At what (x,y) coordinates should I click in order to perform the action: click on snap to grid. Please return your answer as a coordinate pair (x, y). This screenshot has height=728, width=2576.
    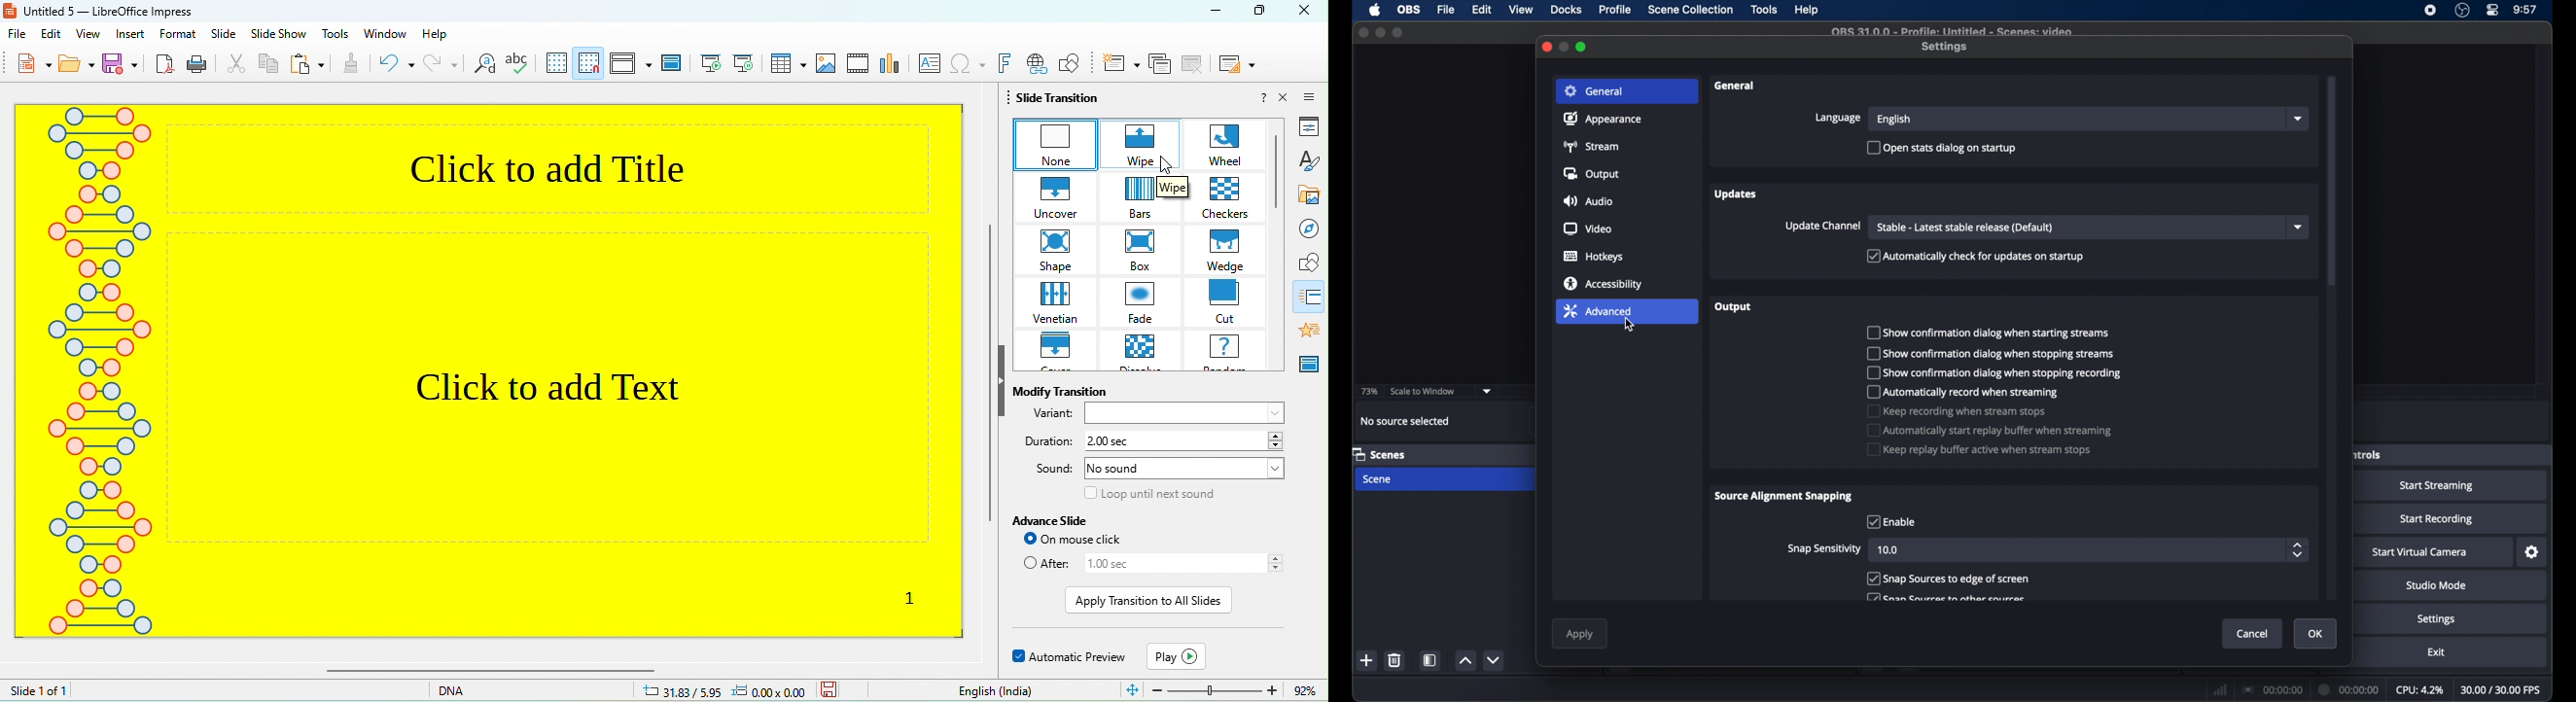
    Looking at the image, I should click on (589, 63).